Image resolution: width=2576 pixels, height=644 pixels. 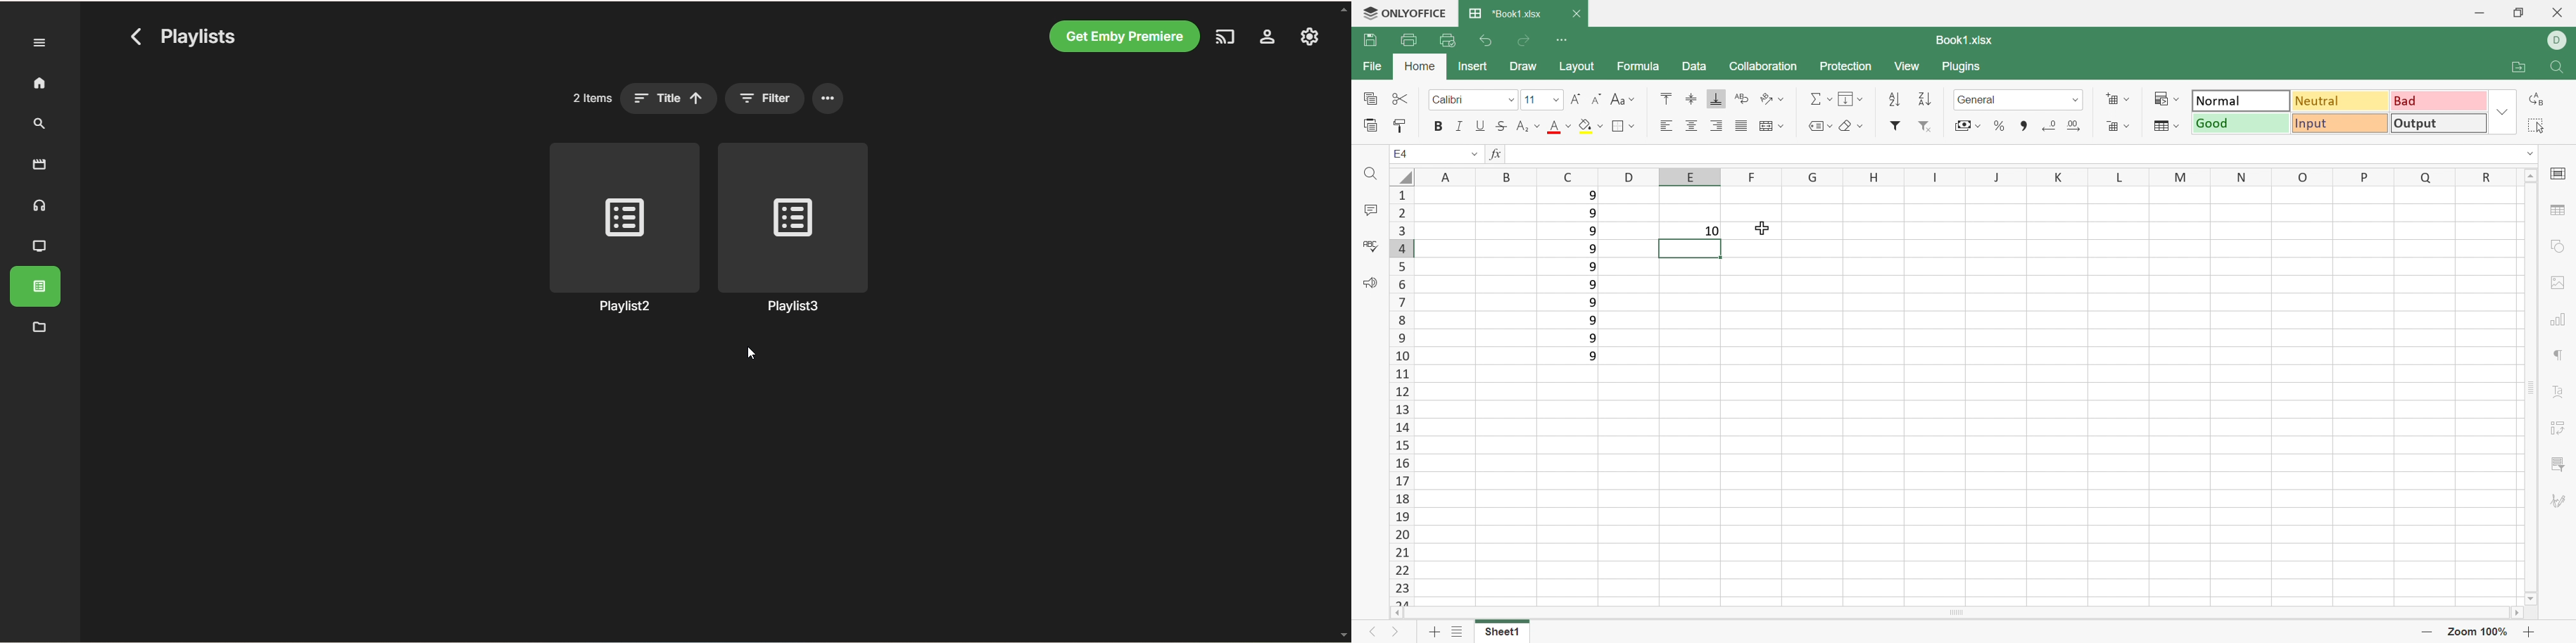 What do you see at coordinates (2339, 124) in the screenshot?
I see `Input` at bounding box center [2339, 124].